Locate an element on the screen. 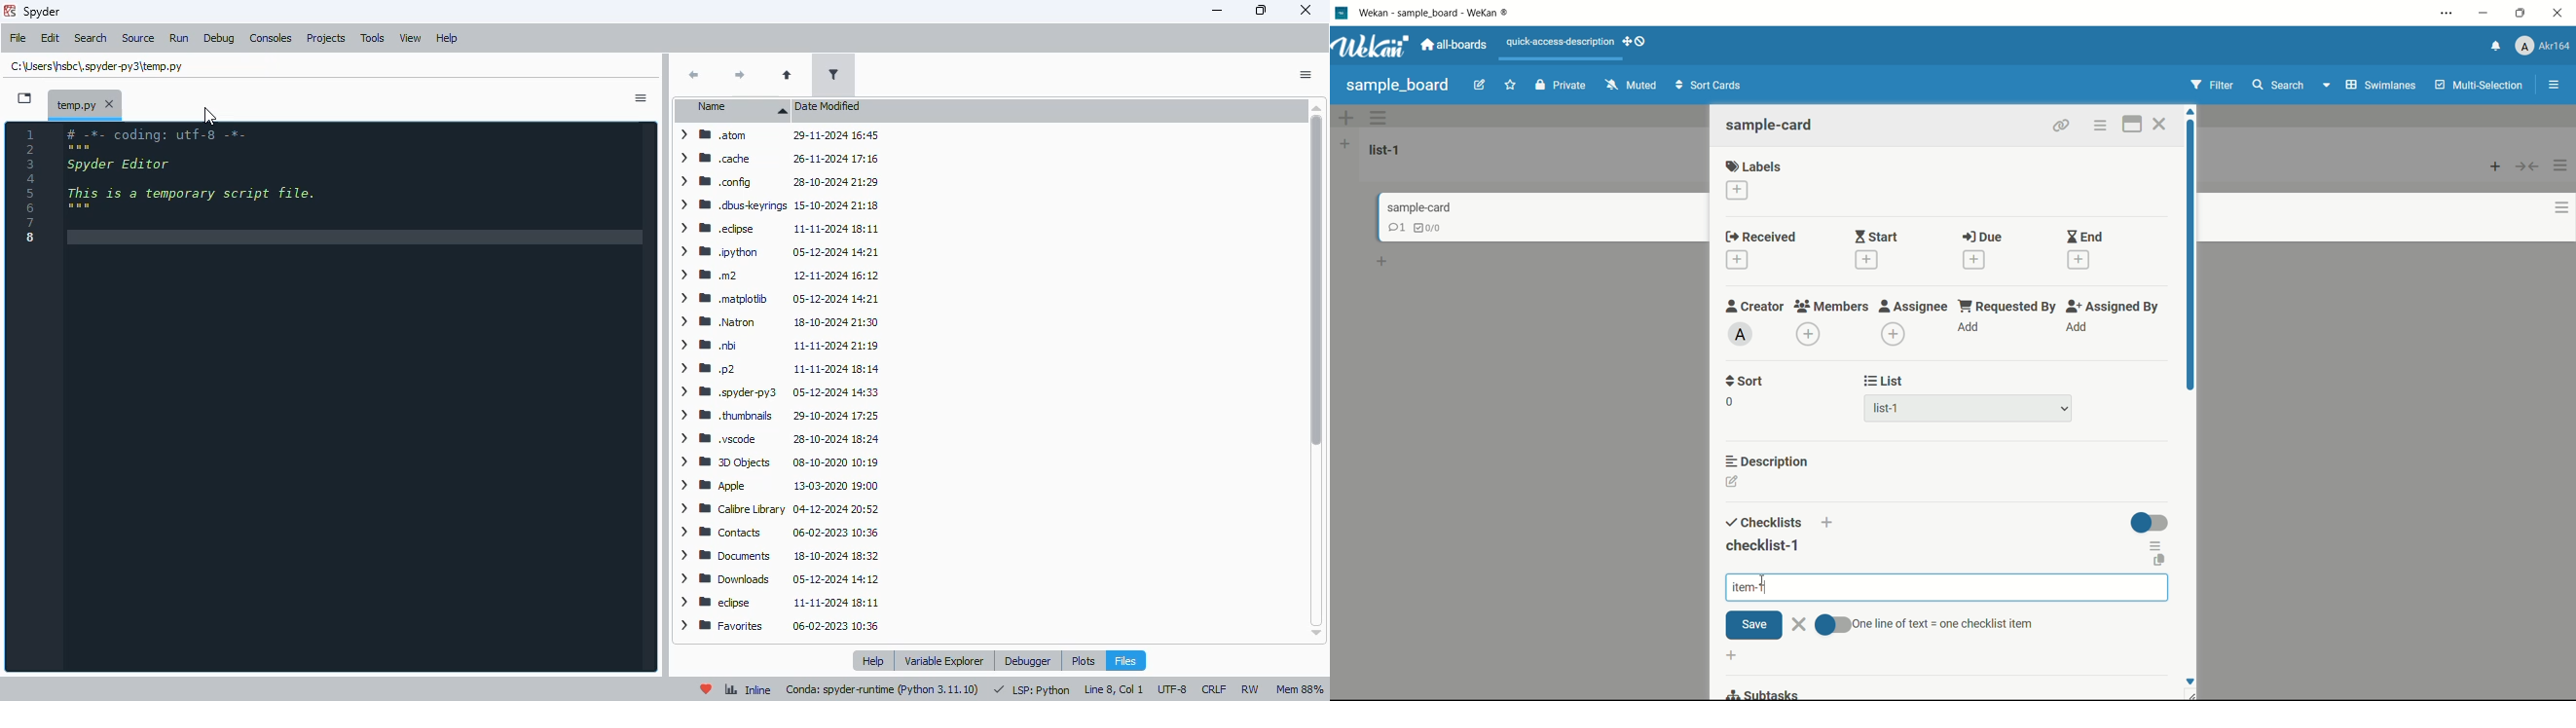 The image size is (2576, 728). maximize is located at coordinates (1262, 10).